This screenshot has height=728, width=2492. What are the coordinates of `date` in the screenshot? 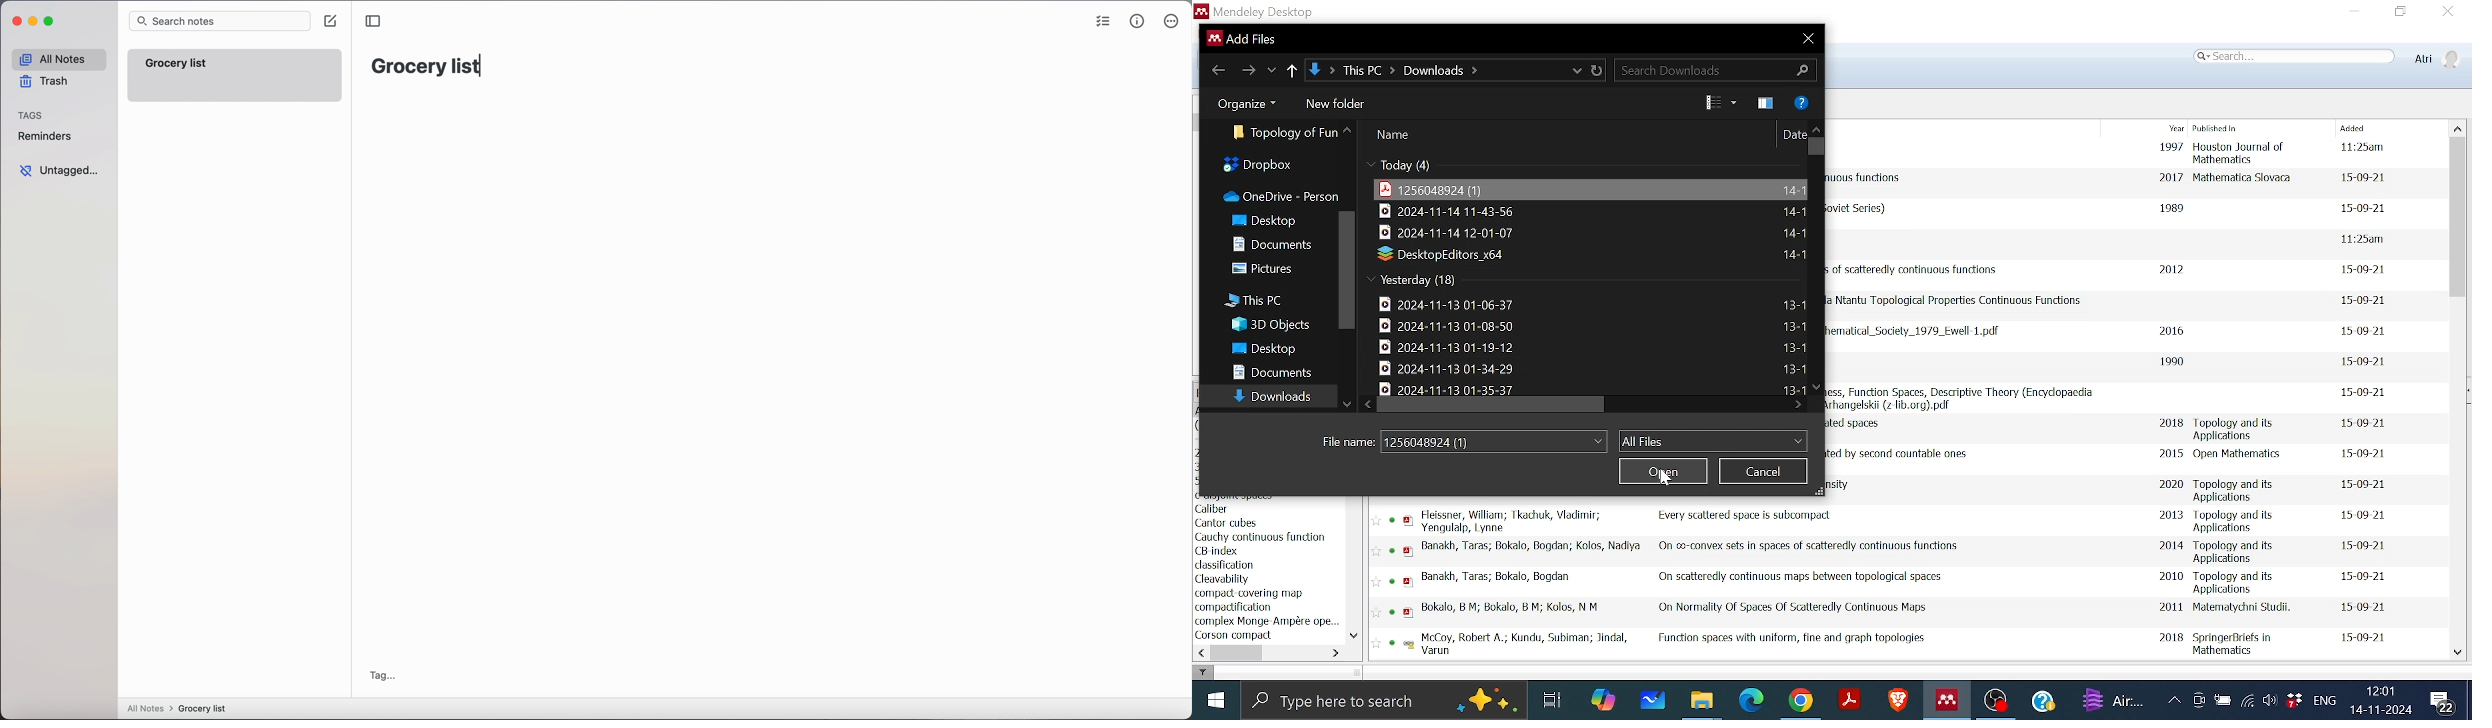 It's located at (2360, 209).